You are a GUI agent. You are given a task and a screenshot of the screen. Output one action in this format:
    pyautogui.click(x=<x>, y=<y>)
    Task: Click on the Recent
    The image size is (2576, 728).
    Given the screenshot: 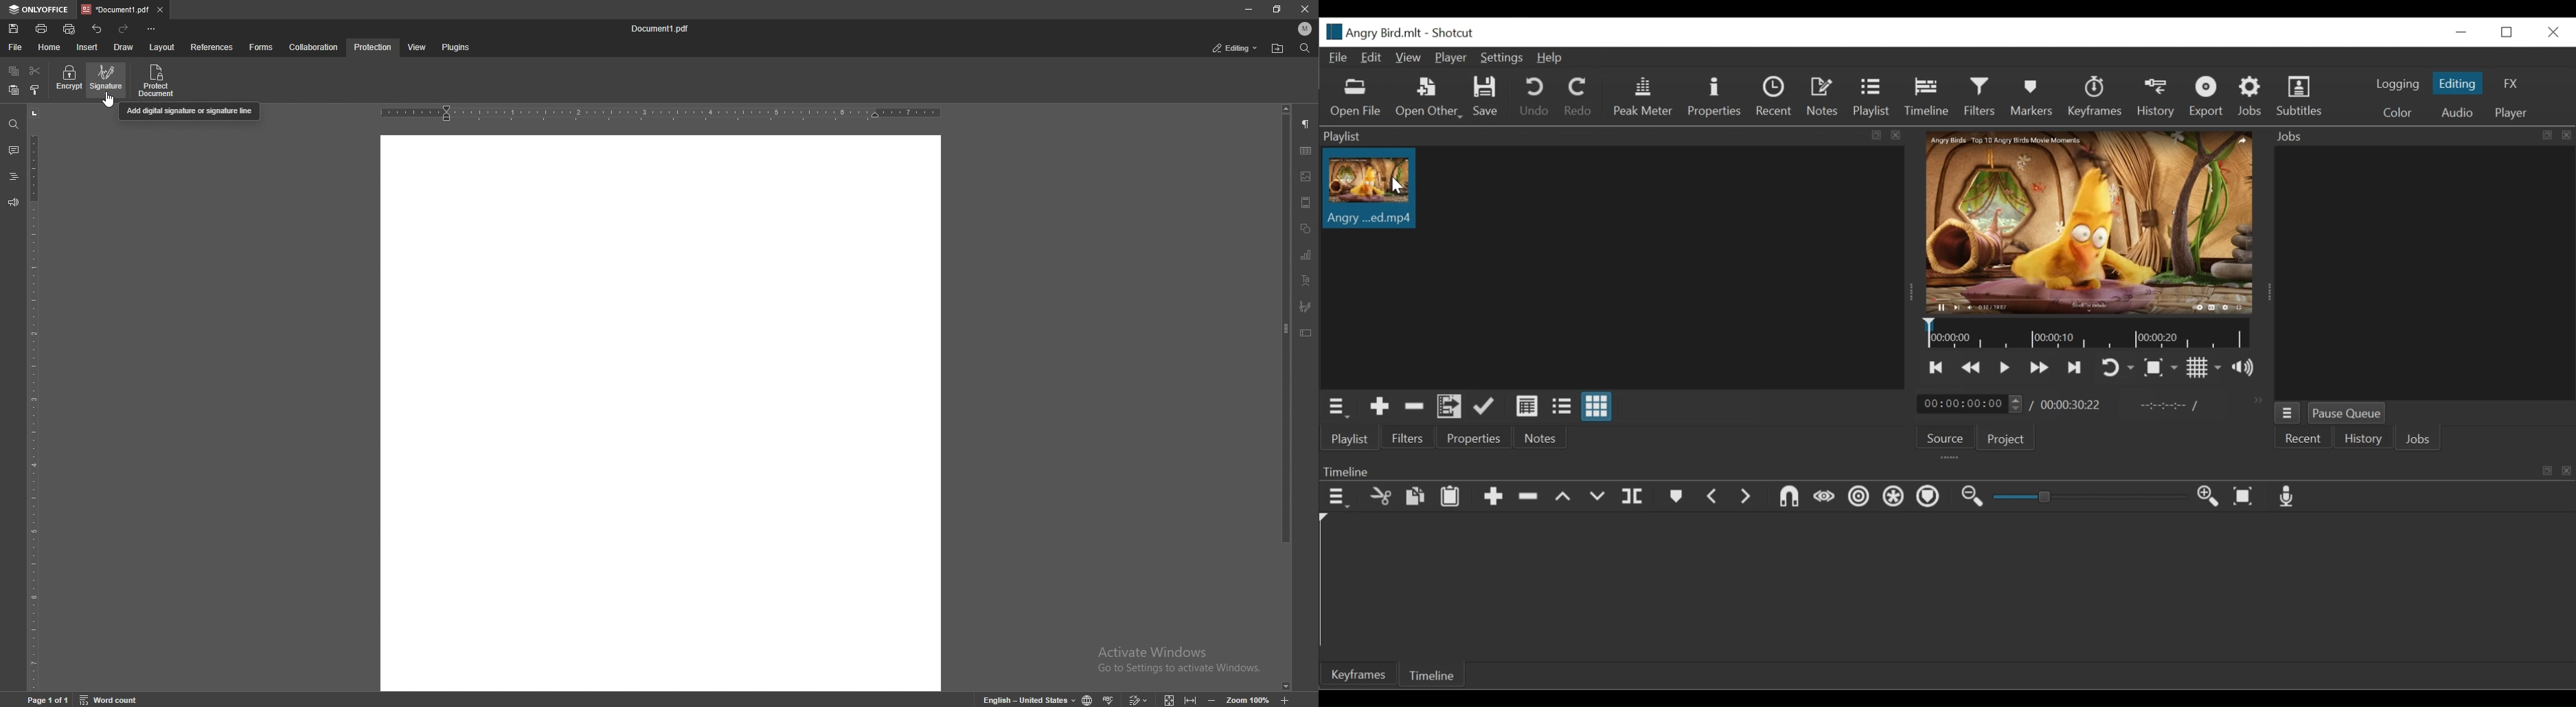 What is the action you would take?
    pyautogui.click(x=2304, y=439)
    